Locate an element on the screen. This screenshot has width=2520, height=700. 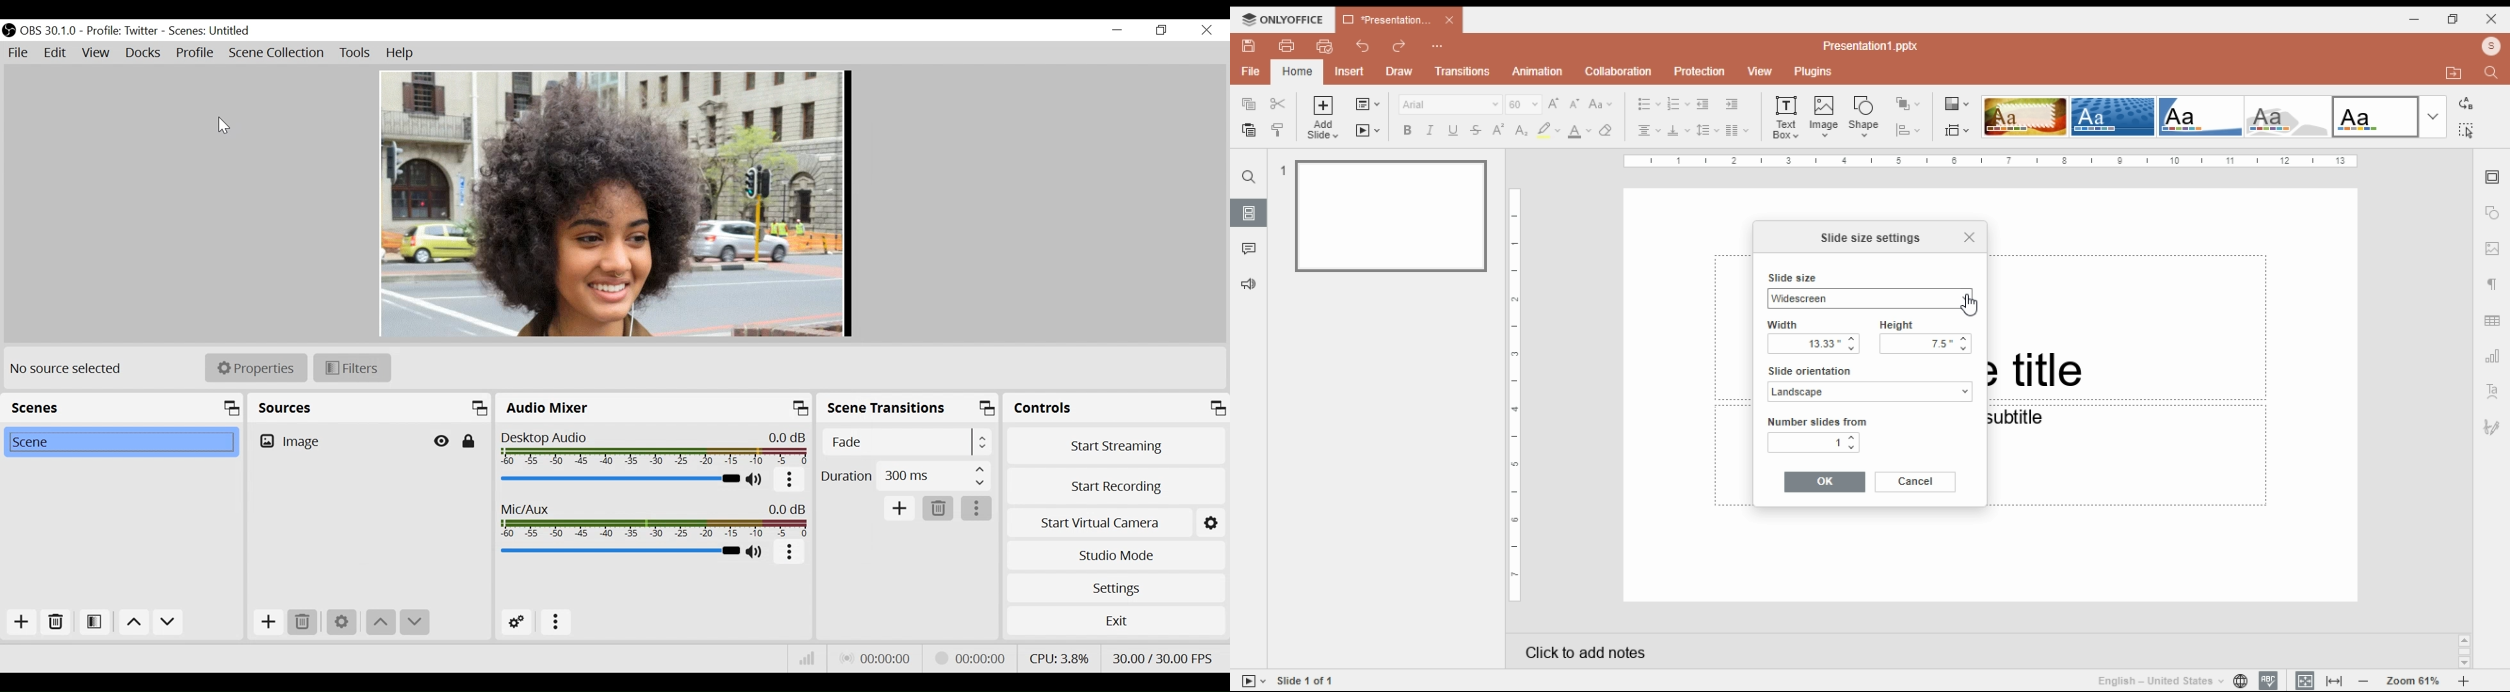
Image is located at coordinates (338, 440).